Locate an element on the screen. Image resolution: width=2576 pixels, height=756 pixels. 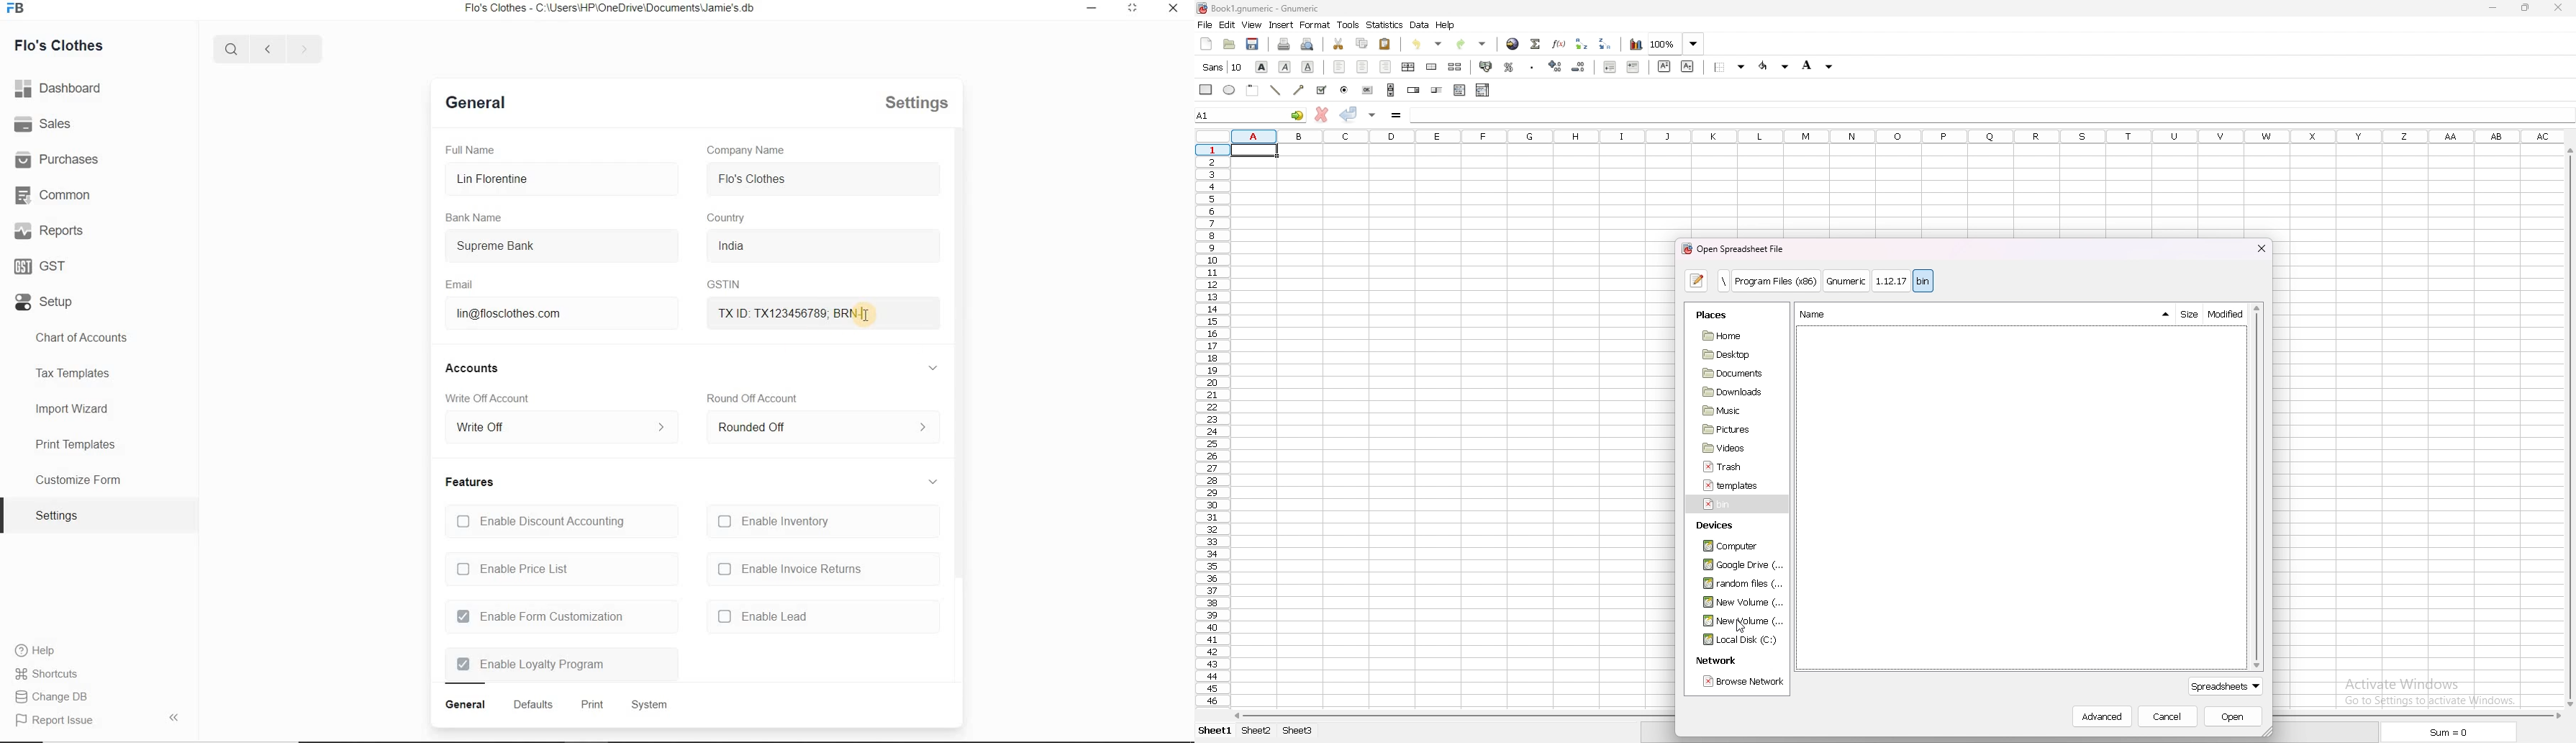
flo's clothes is located at coordinates (753, 179).